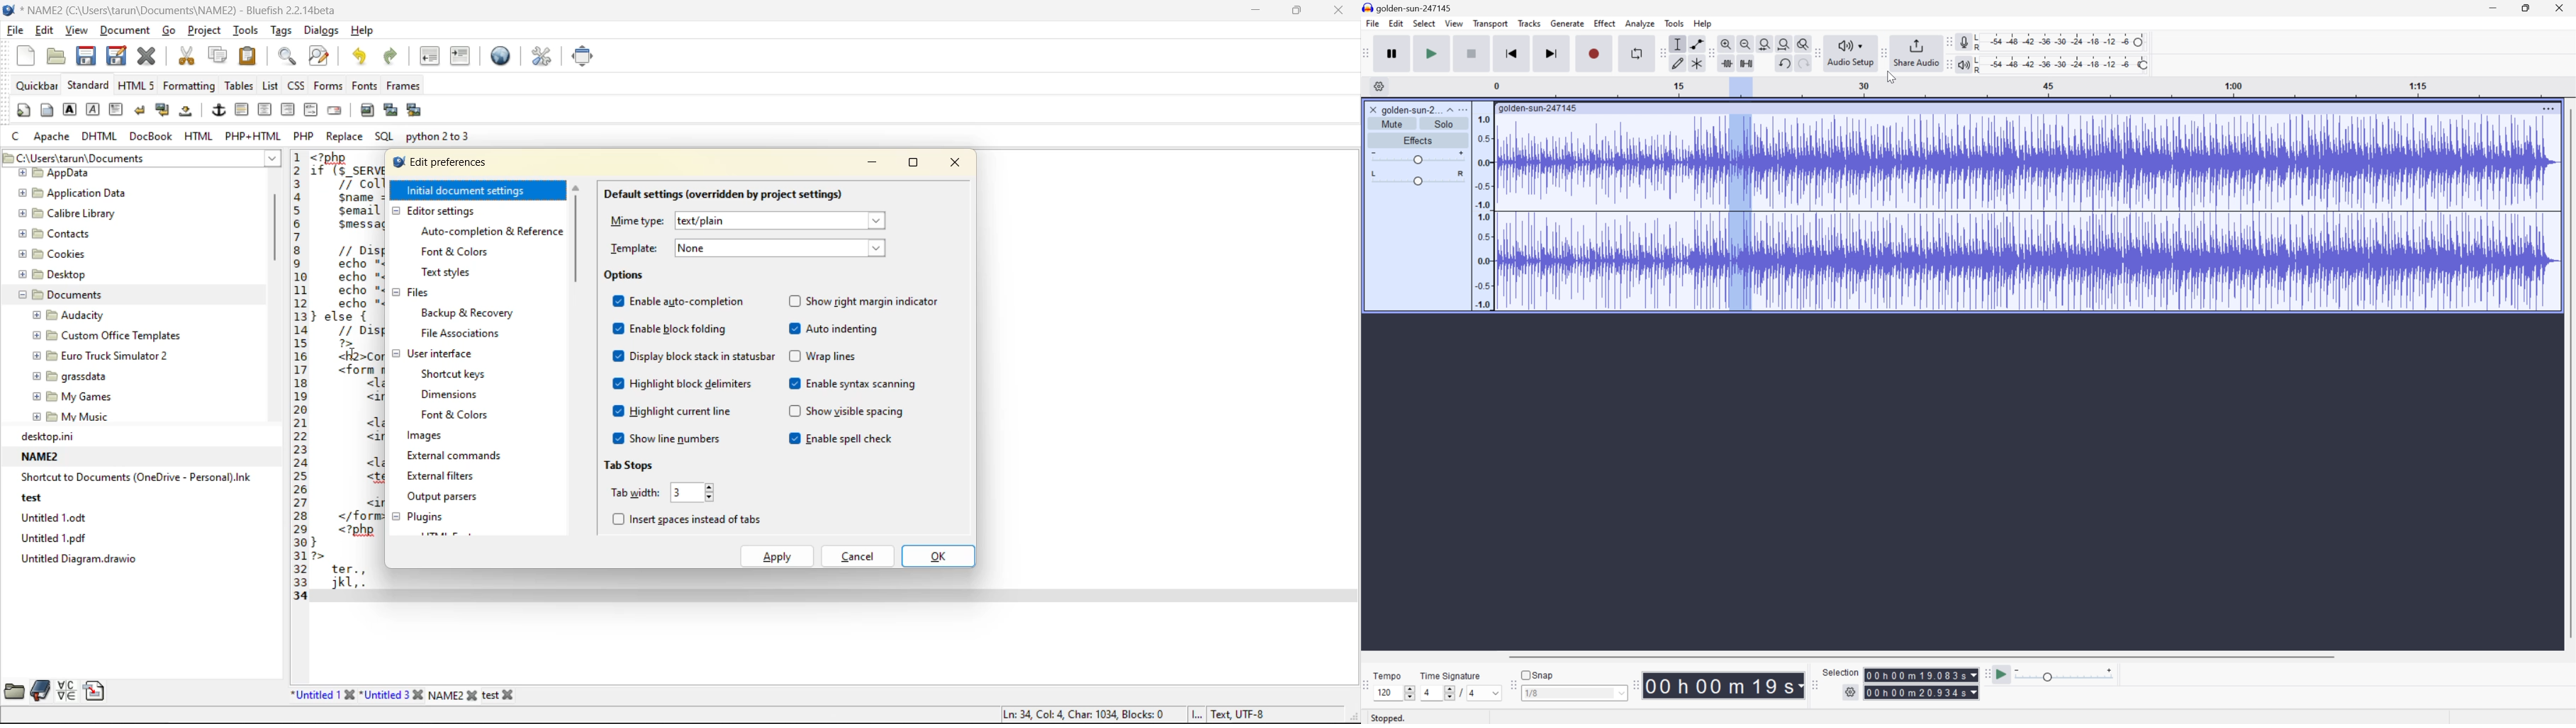 The image size is (2576, 728). Describe the element at coordinates (35, 455) in the screenshot. I see `NAME2` at that location.